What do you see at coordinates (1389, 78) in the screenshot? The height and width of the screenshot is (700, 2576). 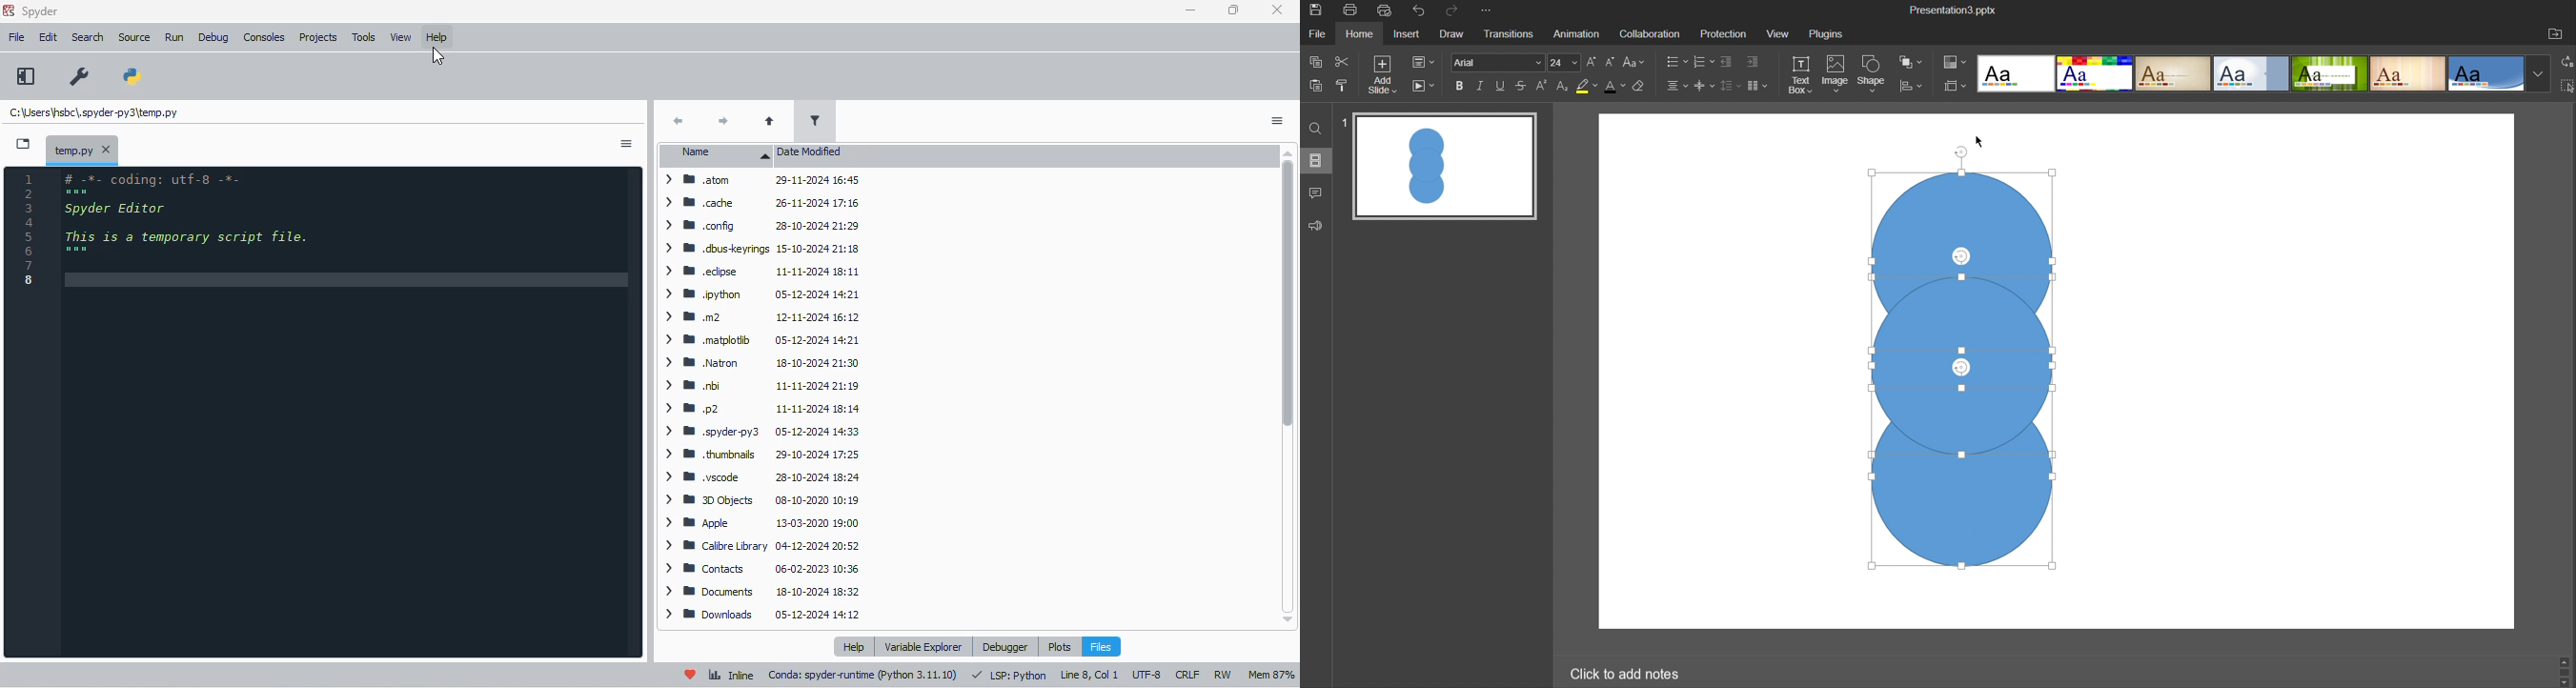 I see `Add Slide` at bounding box center [1389, 78].